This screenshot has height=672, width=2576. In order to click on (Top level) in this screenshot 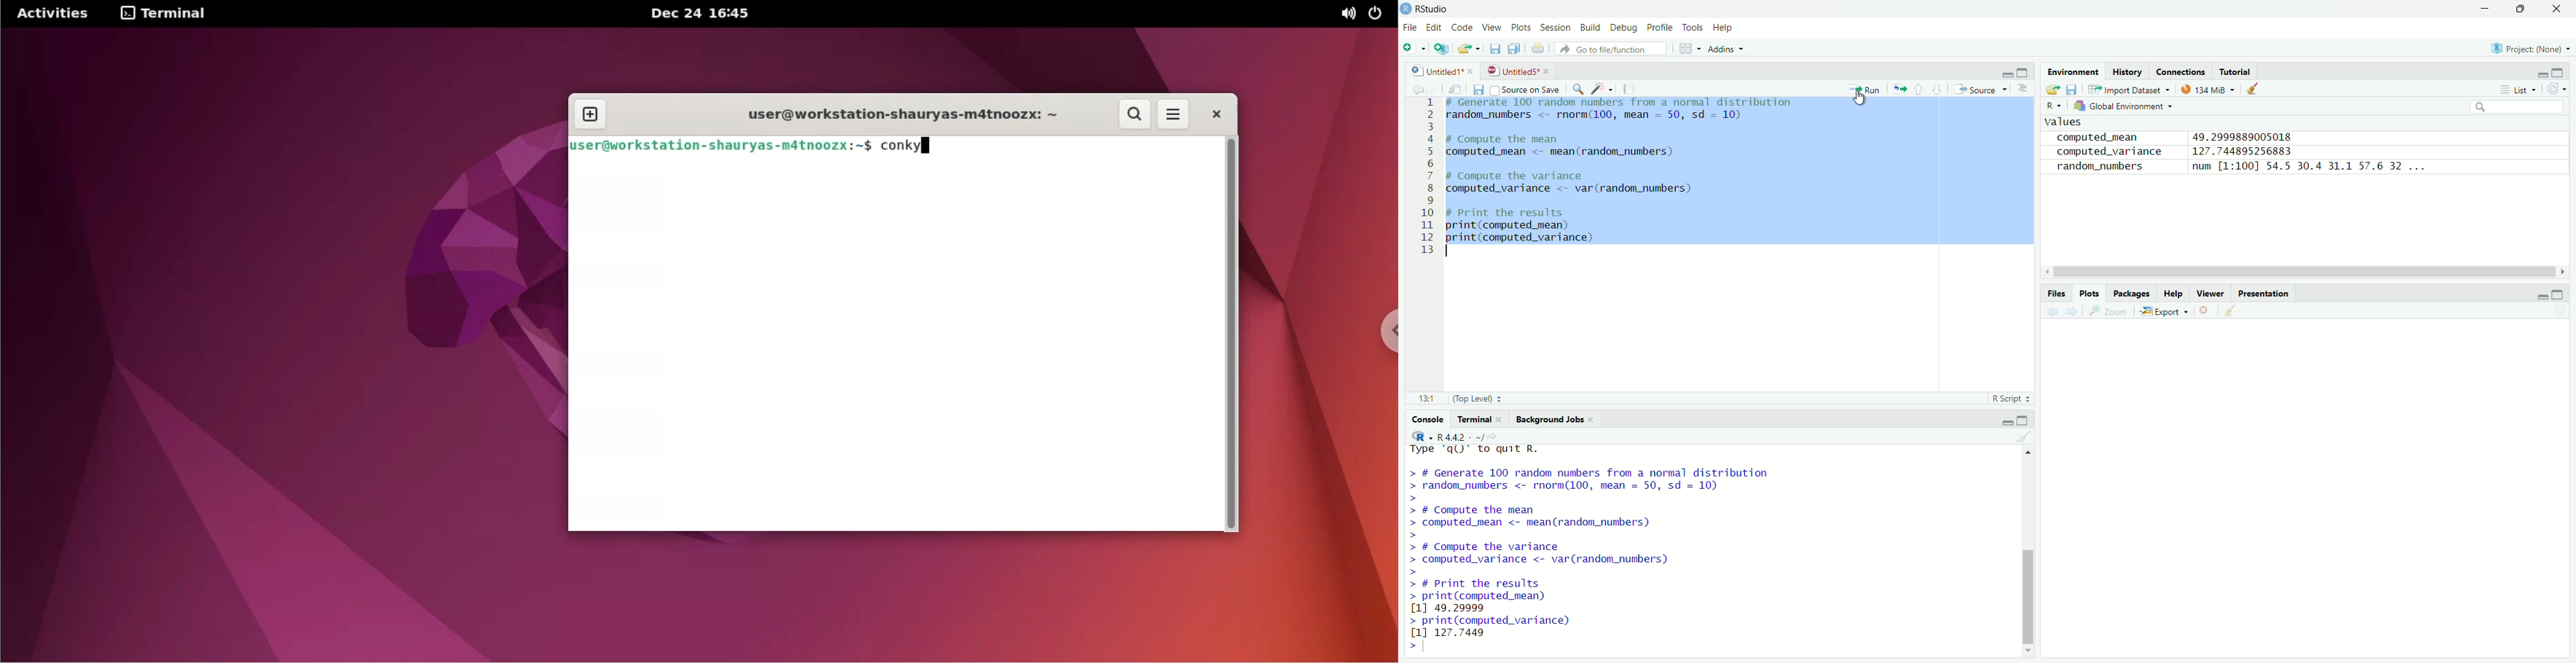, I will do `click(1481, 399)`.